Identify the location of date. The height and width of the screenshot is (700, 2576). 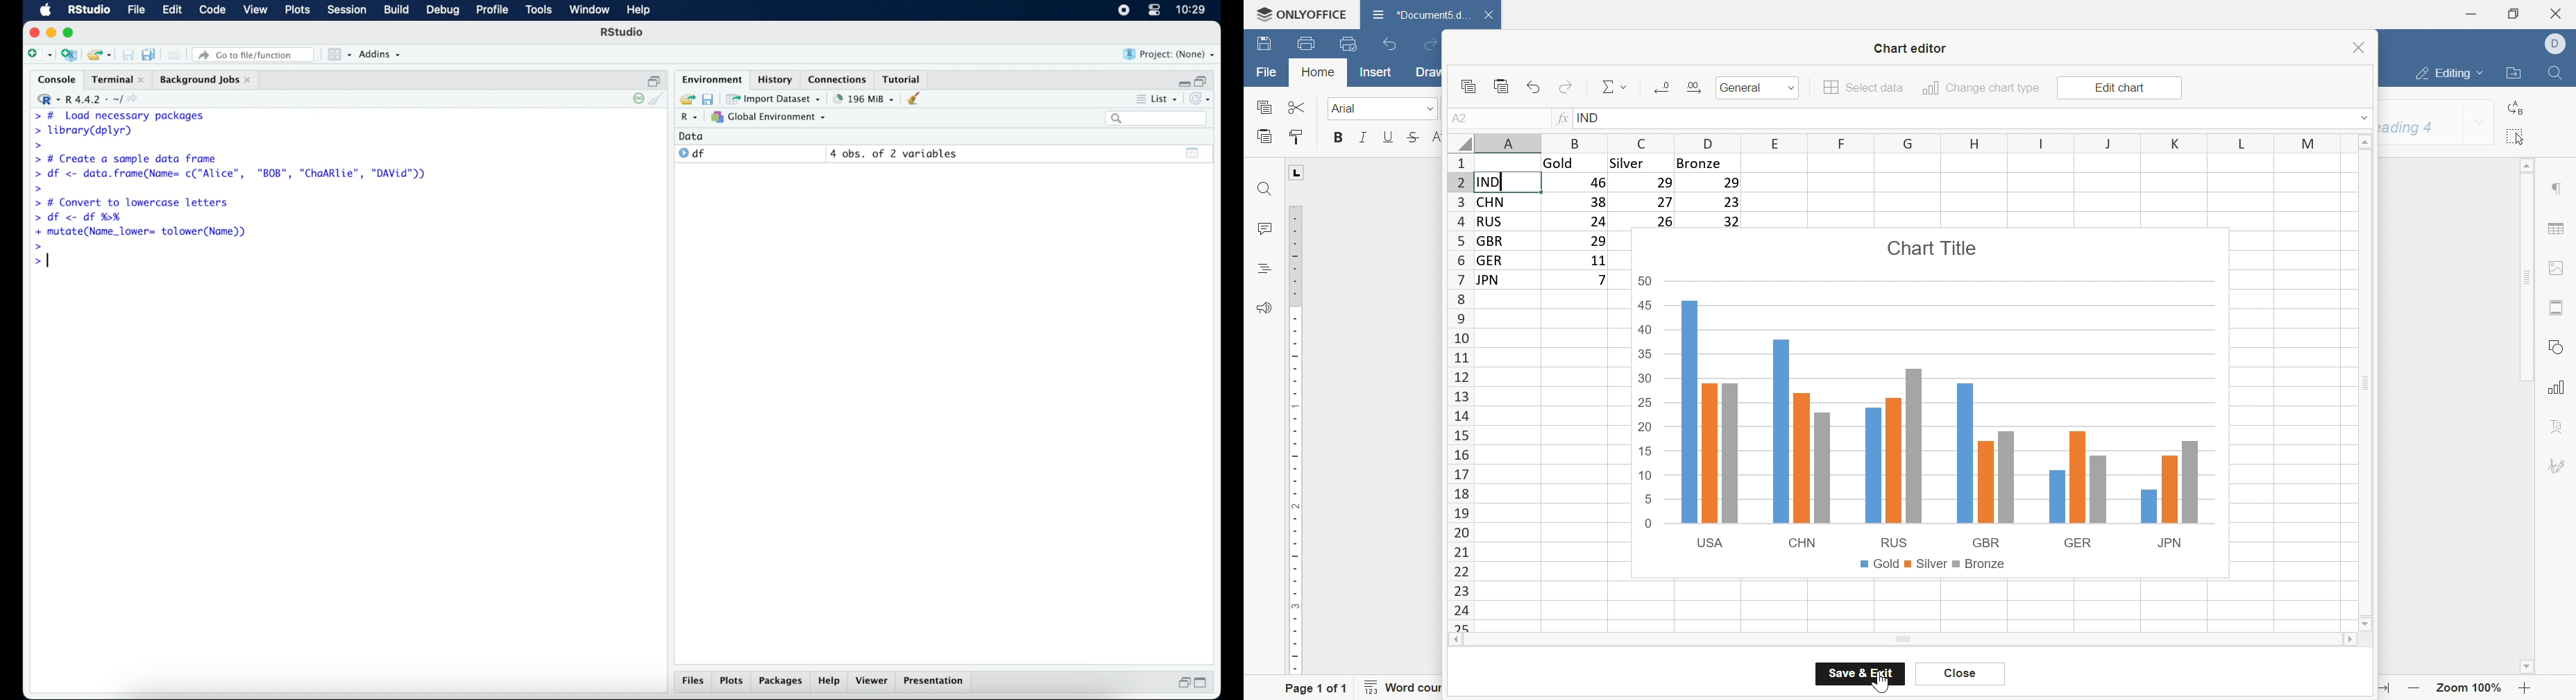
(692, 135).